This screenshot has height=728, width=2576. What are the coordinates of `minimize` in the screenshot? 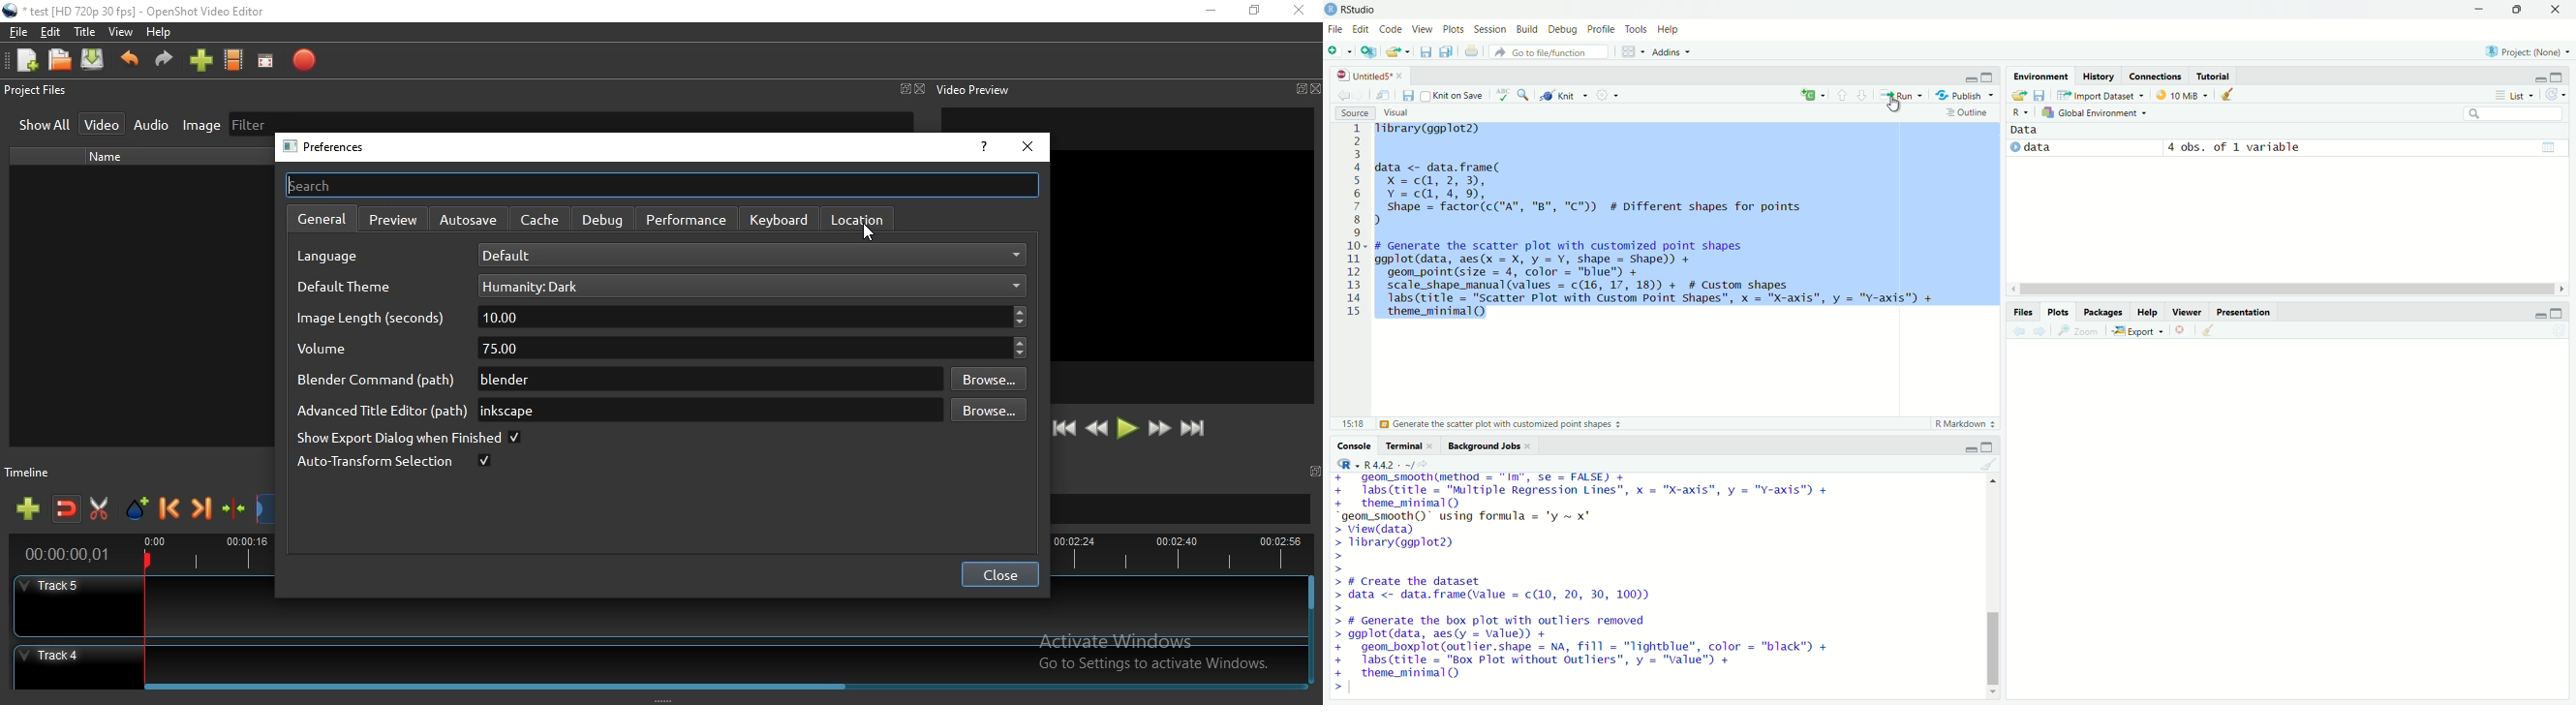 It's located at (1970, 448).